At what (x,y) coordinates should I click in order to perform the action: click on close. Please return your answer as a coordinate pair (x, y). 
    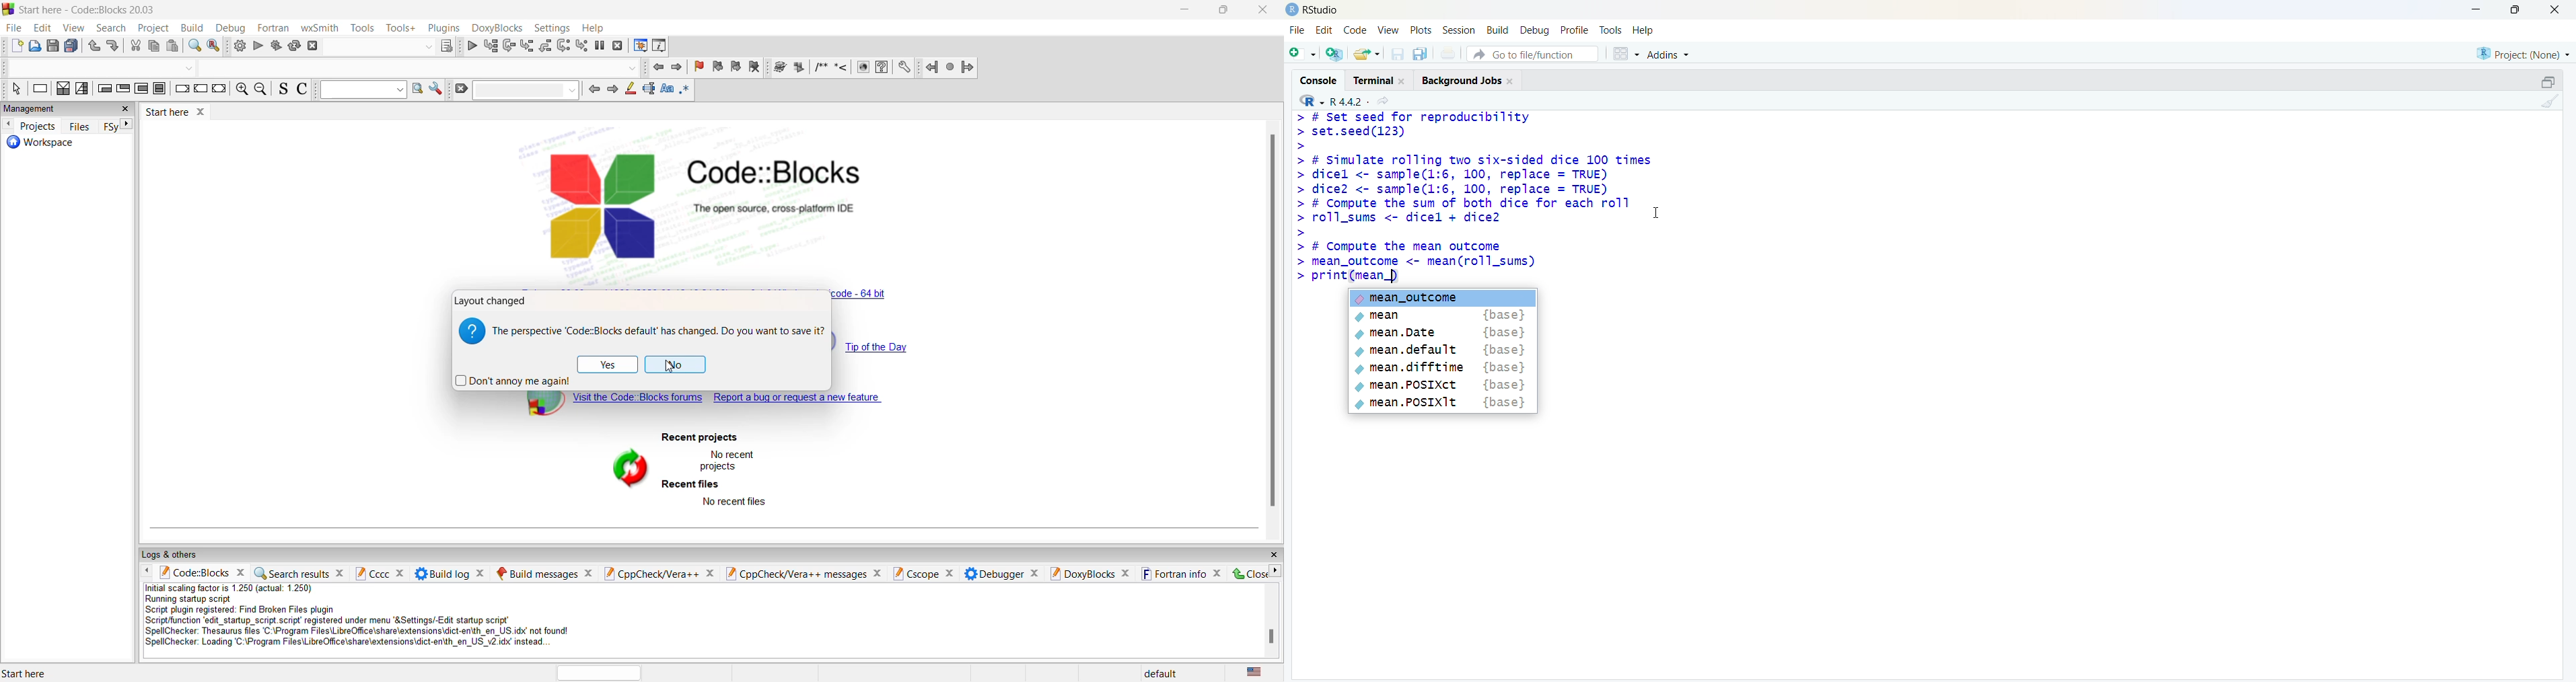
    Looking at the image, I should click on (1511, 81).